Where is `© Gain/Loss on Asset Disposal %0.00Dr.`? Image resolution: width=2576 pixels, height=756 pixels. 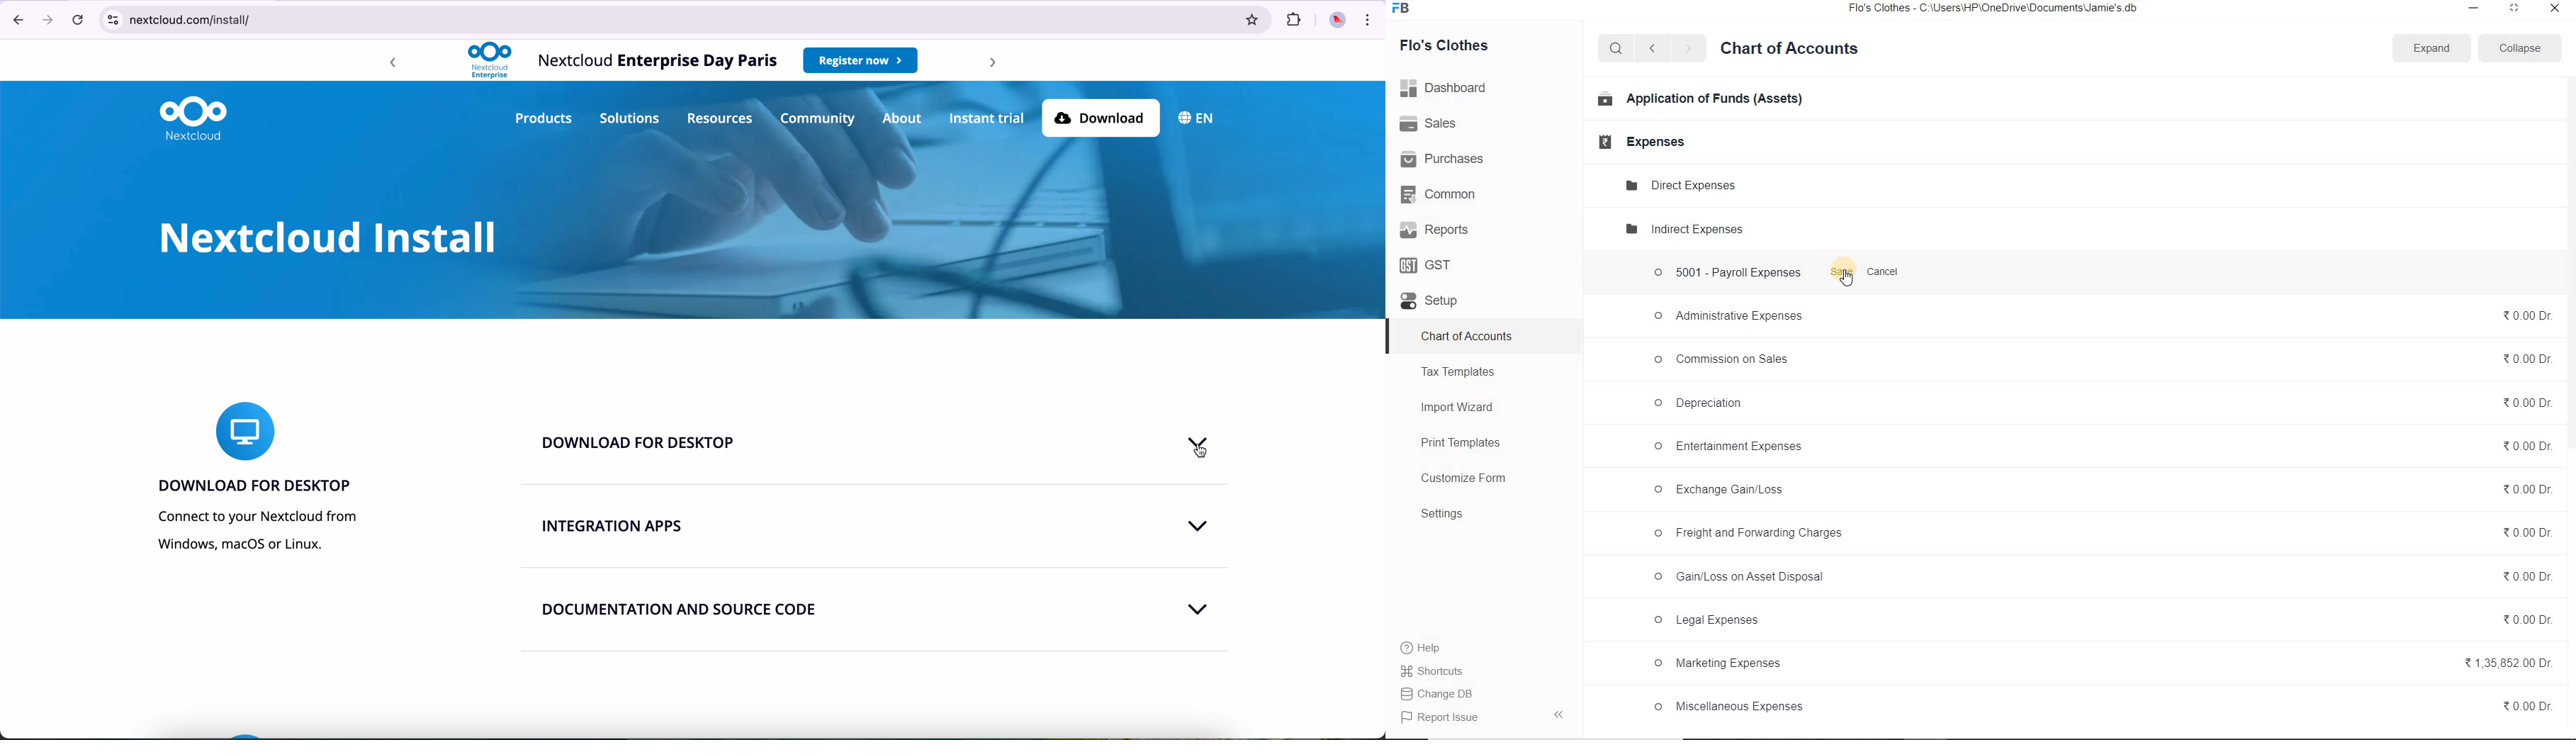 © Gain/Loss on Asset Disposal %0.00Dr. is located at coordinates (2103, 579).